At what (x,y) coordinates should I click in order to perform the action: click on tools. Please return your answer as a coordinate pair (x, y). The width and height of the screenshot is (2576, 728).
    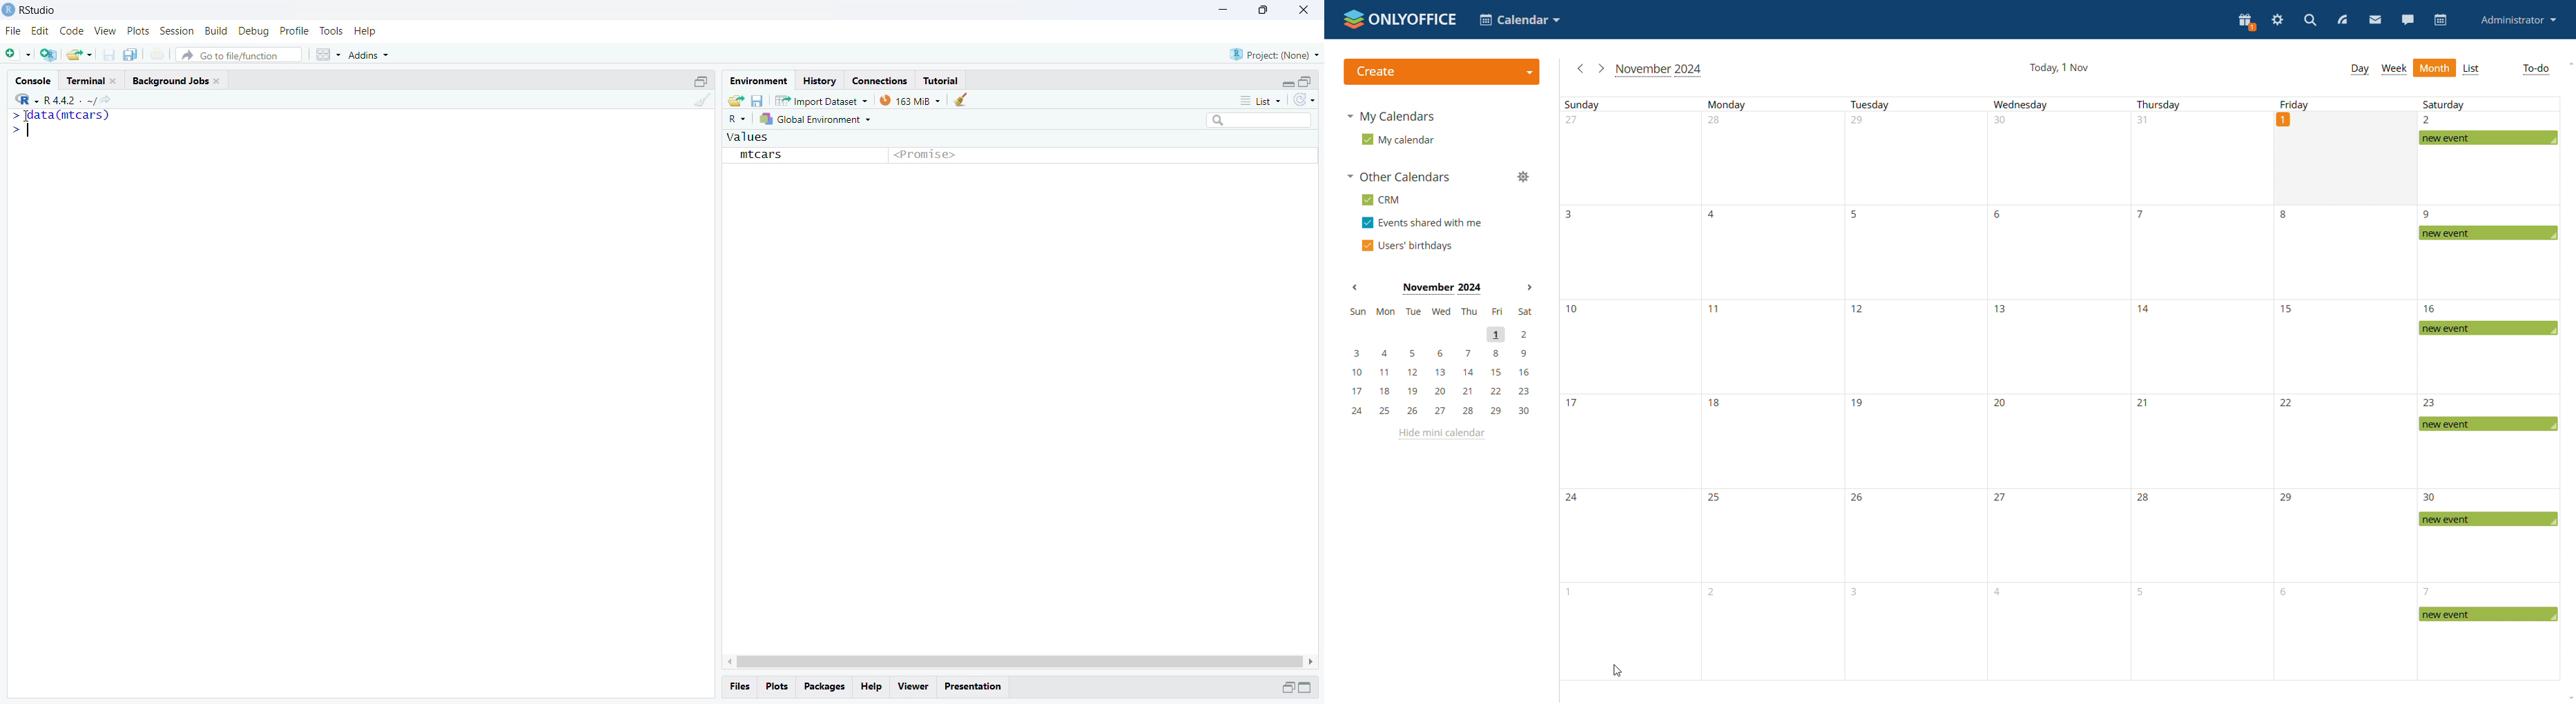
    Looking at the image, I should click on (332, 30).